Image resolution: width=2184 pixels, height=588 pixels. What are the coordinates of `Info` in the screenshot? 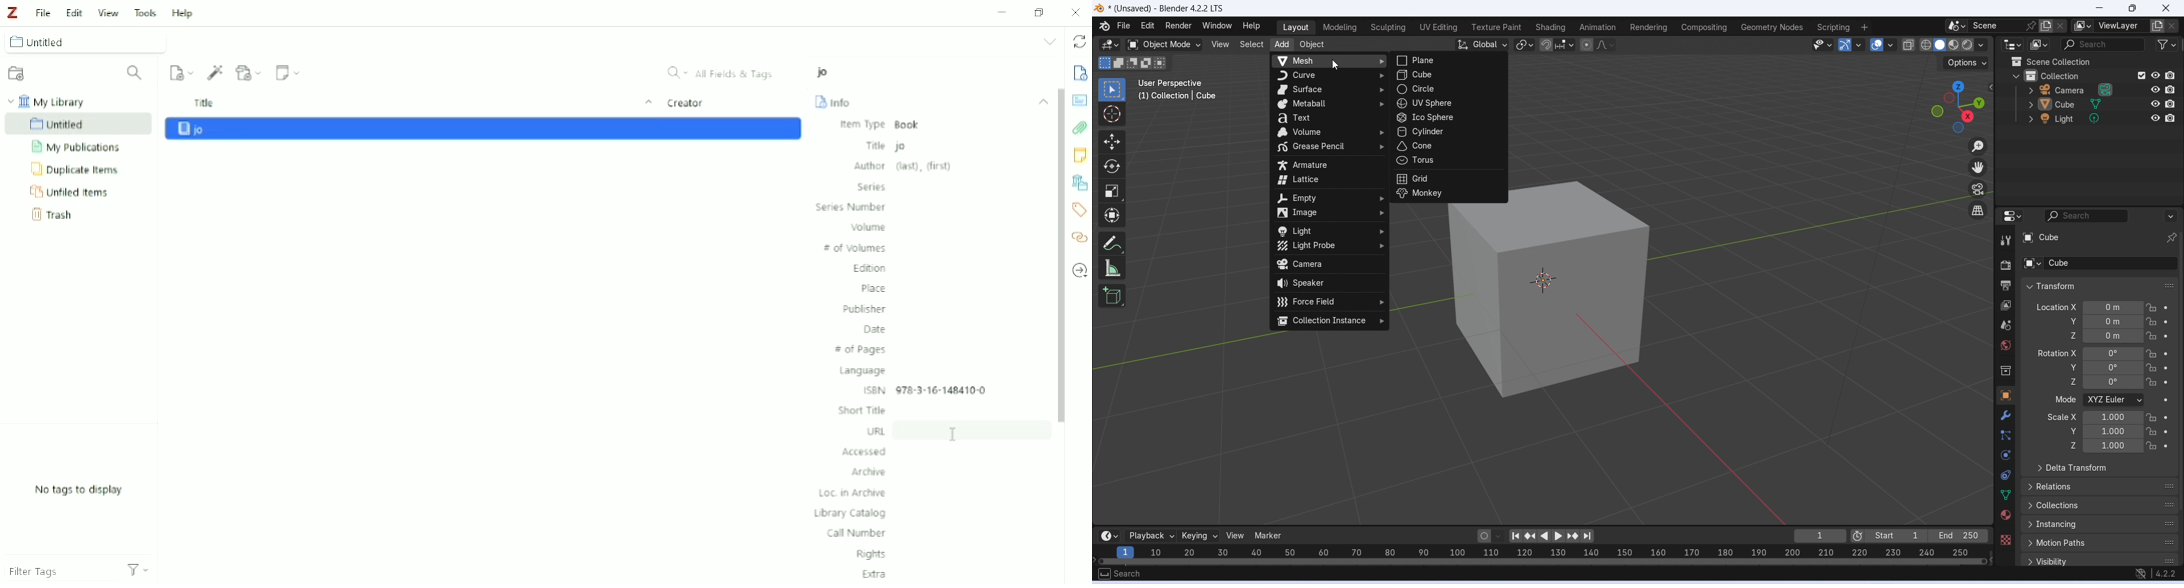 It's located at (833, 102).